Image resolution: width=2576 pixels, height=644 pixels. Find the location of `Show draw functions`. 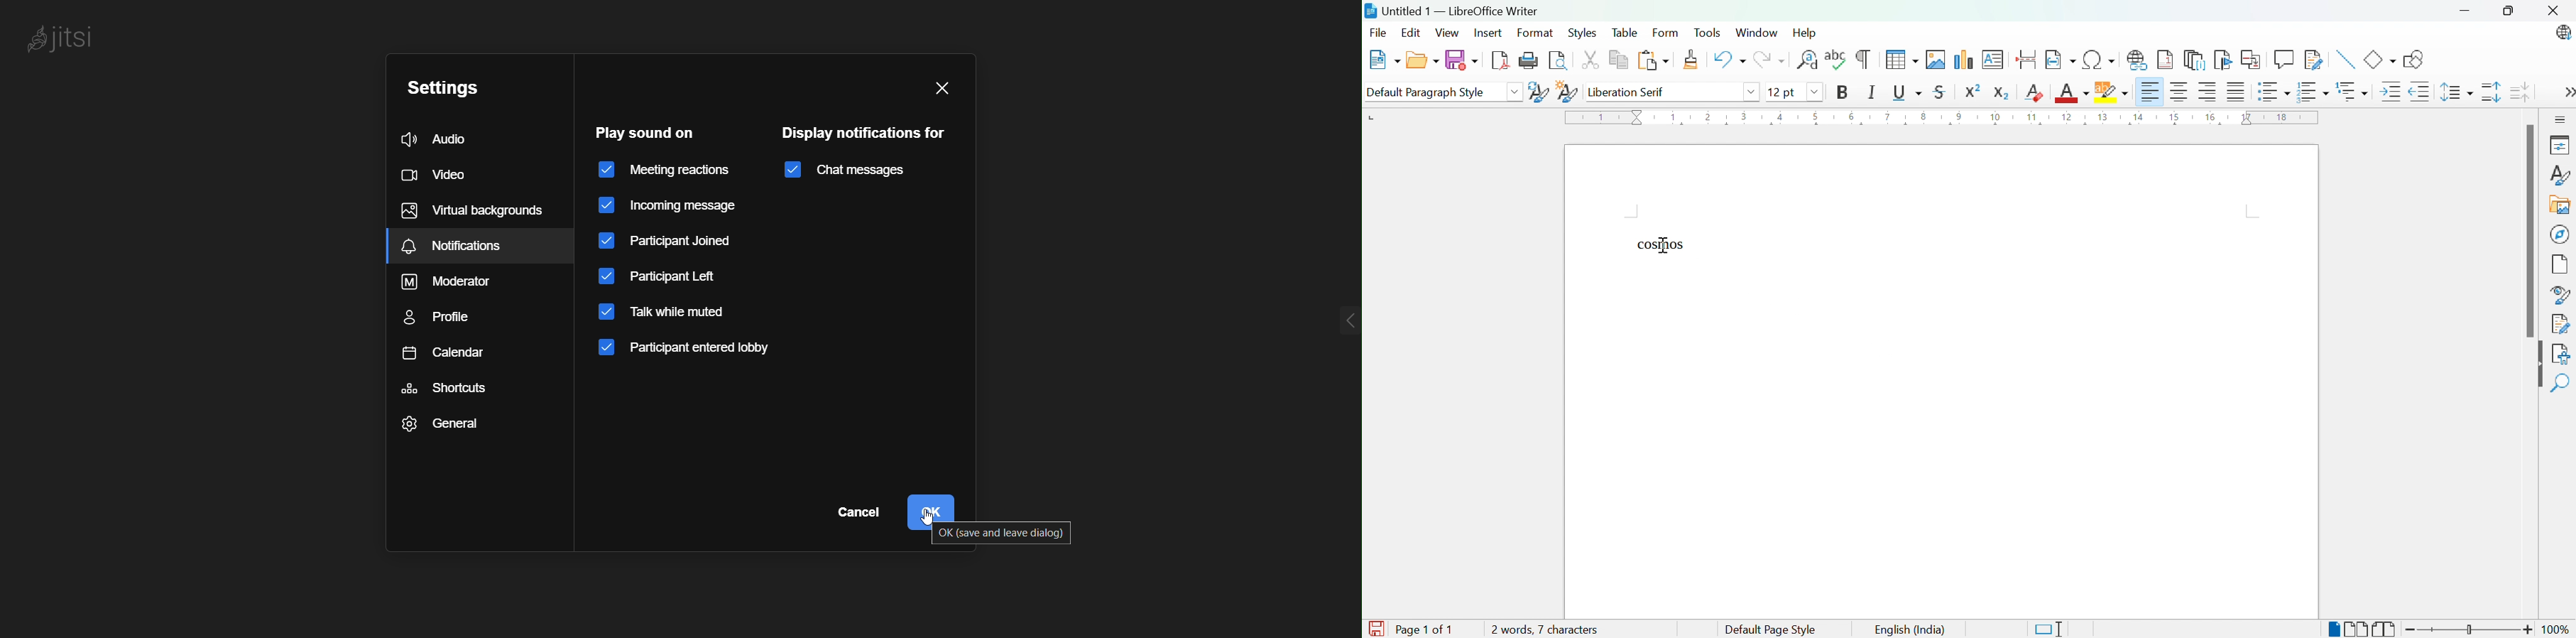

Show draw functions is located at coordinates (2418, 60).